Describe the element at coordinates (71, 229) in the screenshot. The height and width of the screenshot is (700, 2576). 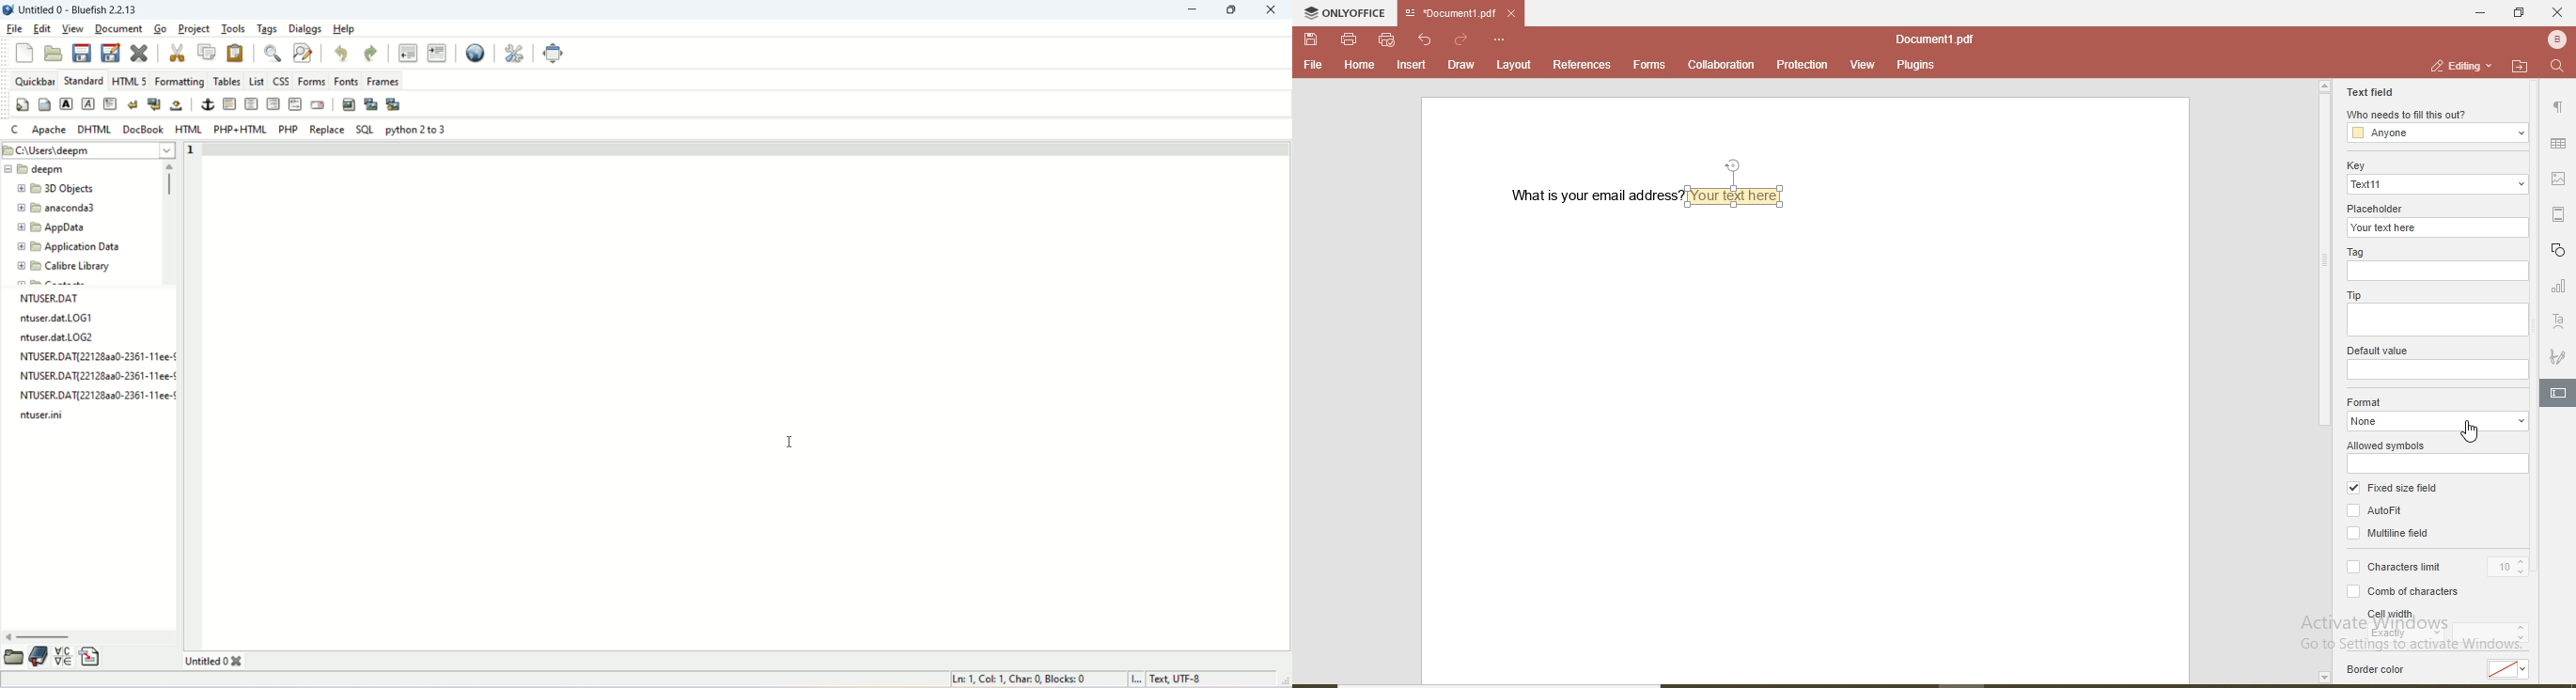
I see `AppData` at that location.